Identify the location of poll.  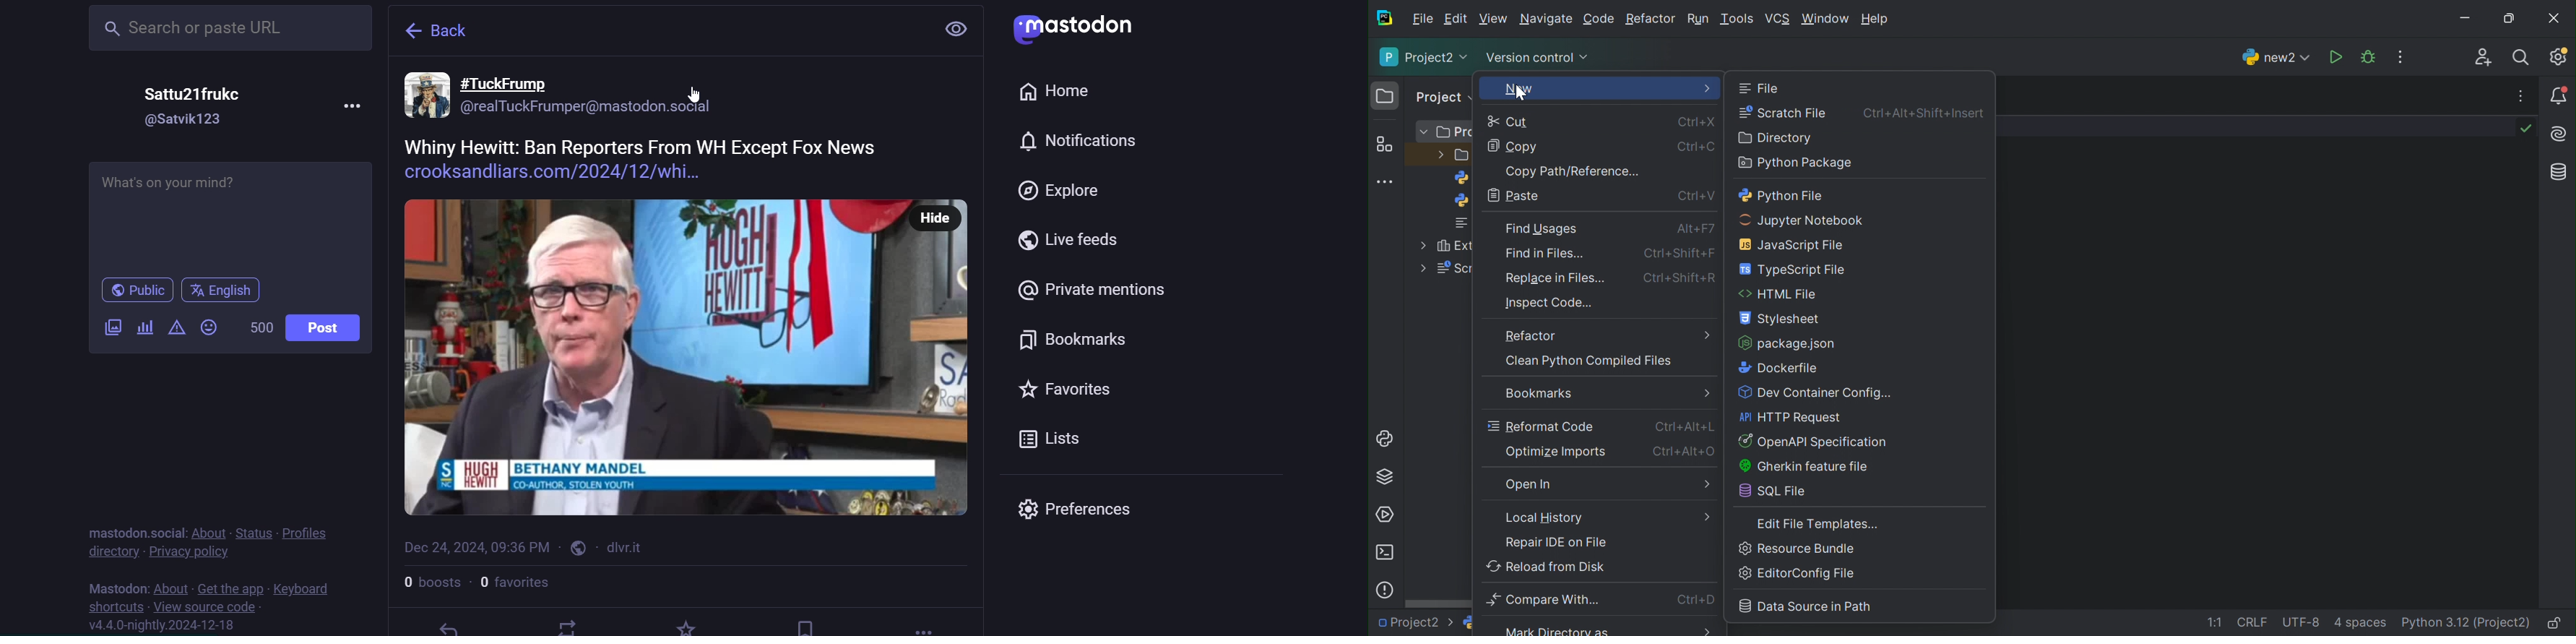
(145, 326).